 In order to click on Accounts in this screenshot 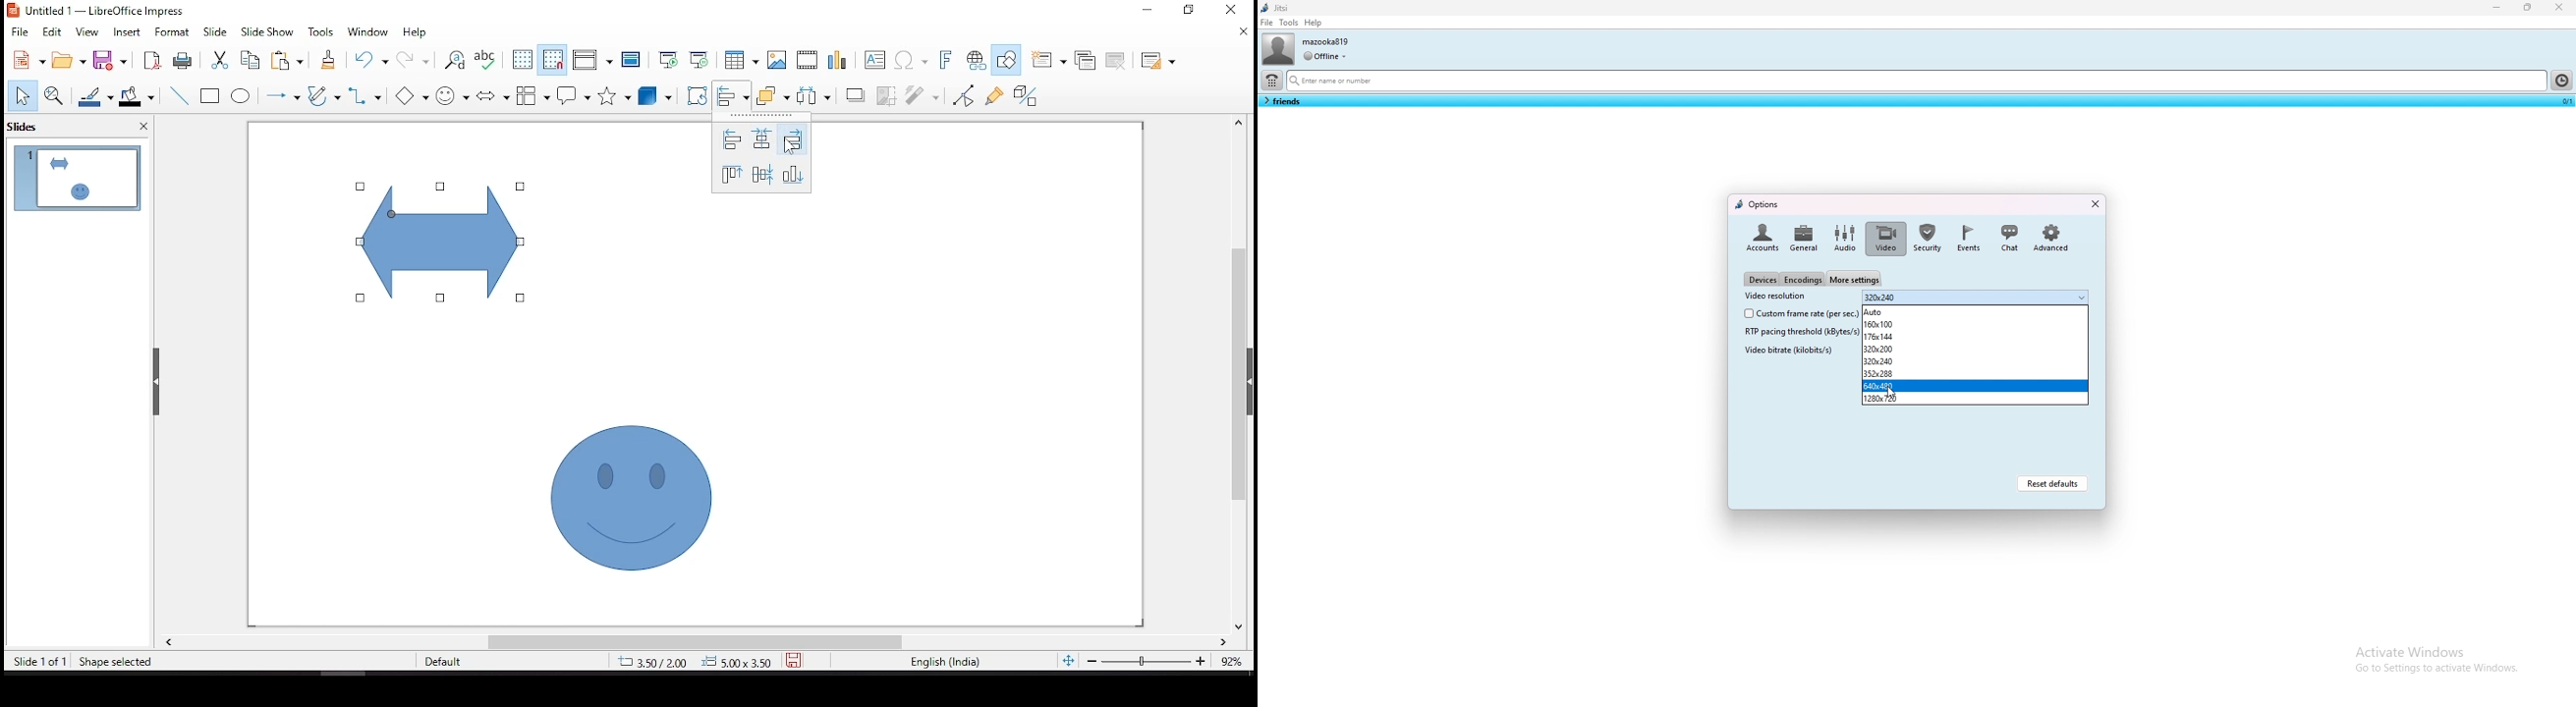, I will do `click(1760, 236)`.